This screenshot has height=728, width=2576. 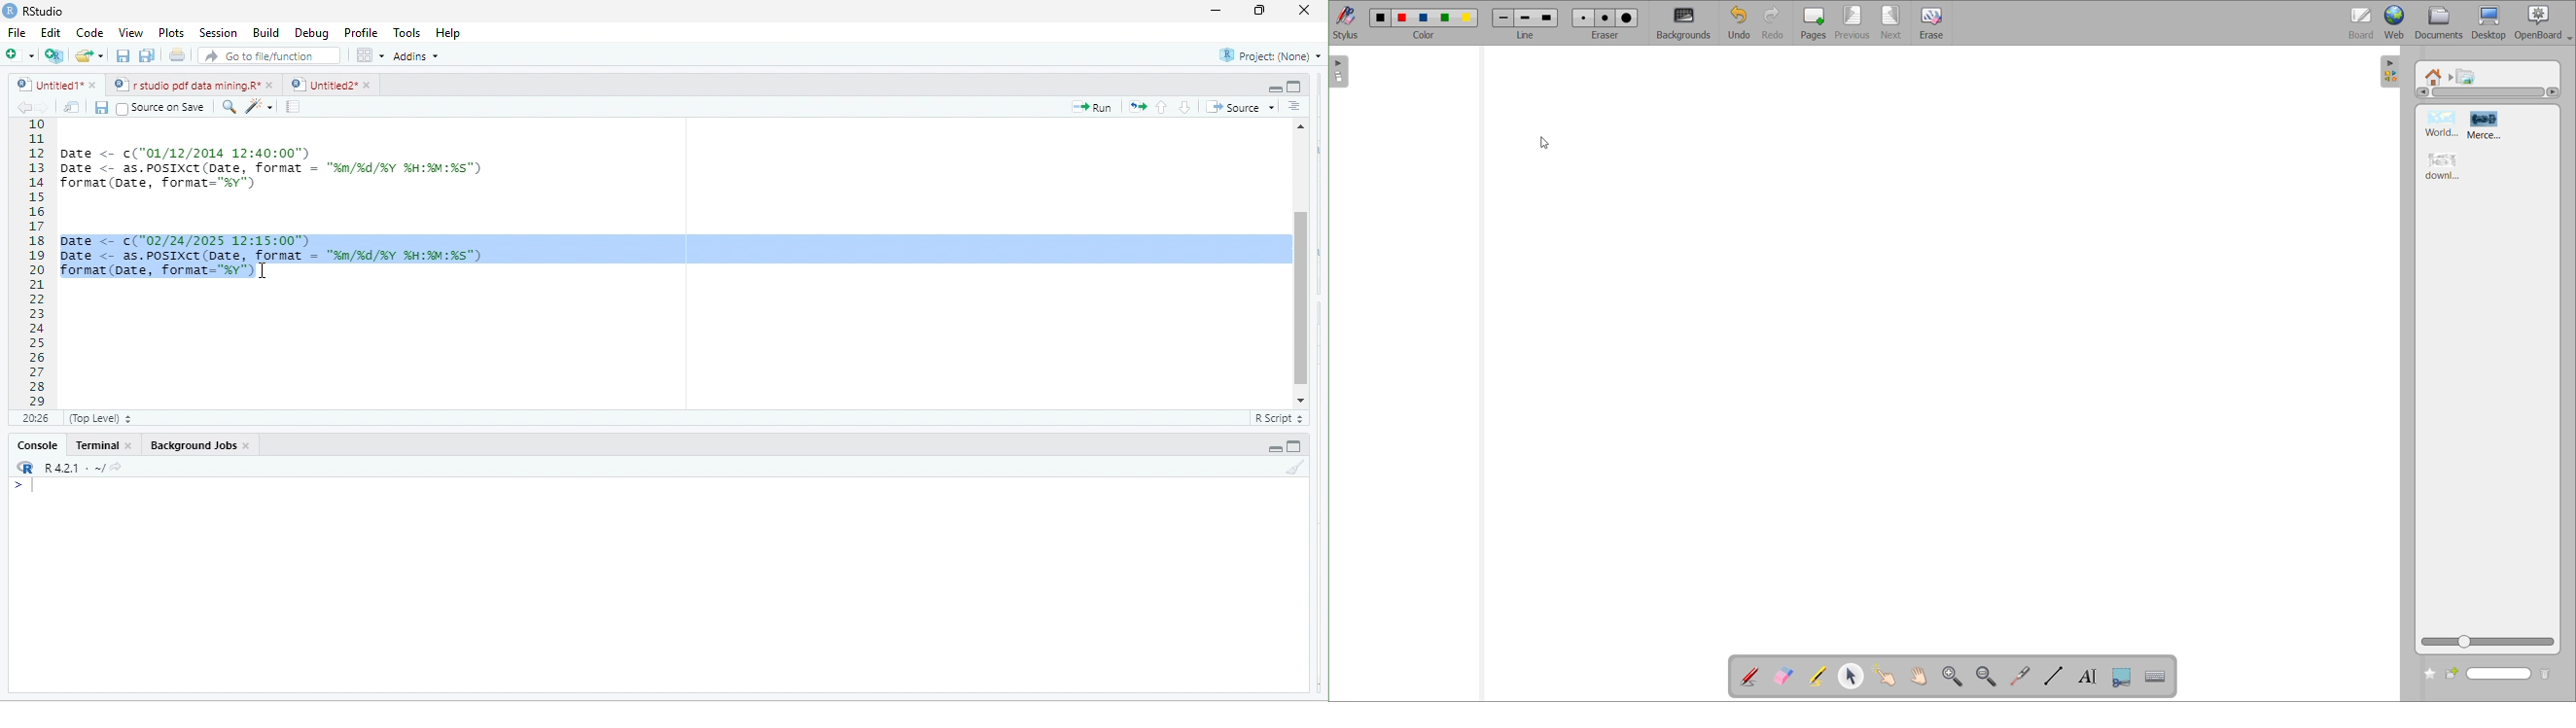 I want to click on Build, so click(x=265, y=34).